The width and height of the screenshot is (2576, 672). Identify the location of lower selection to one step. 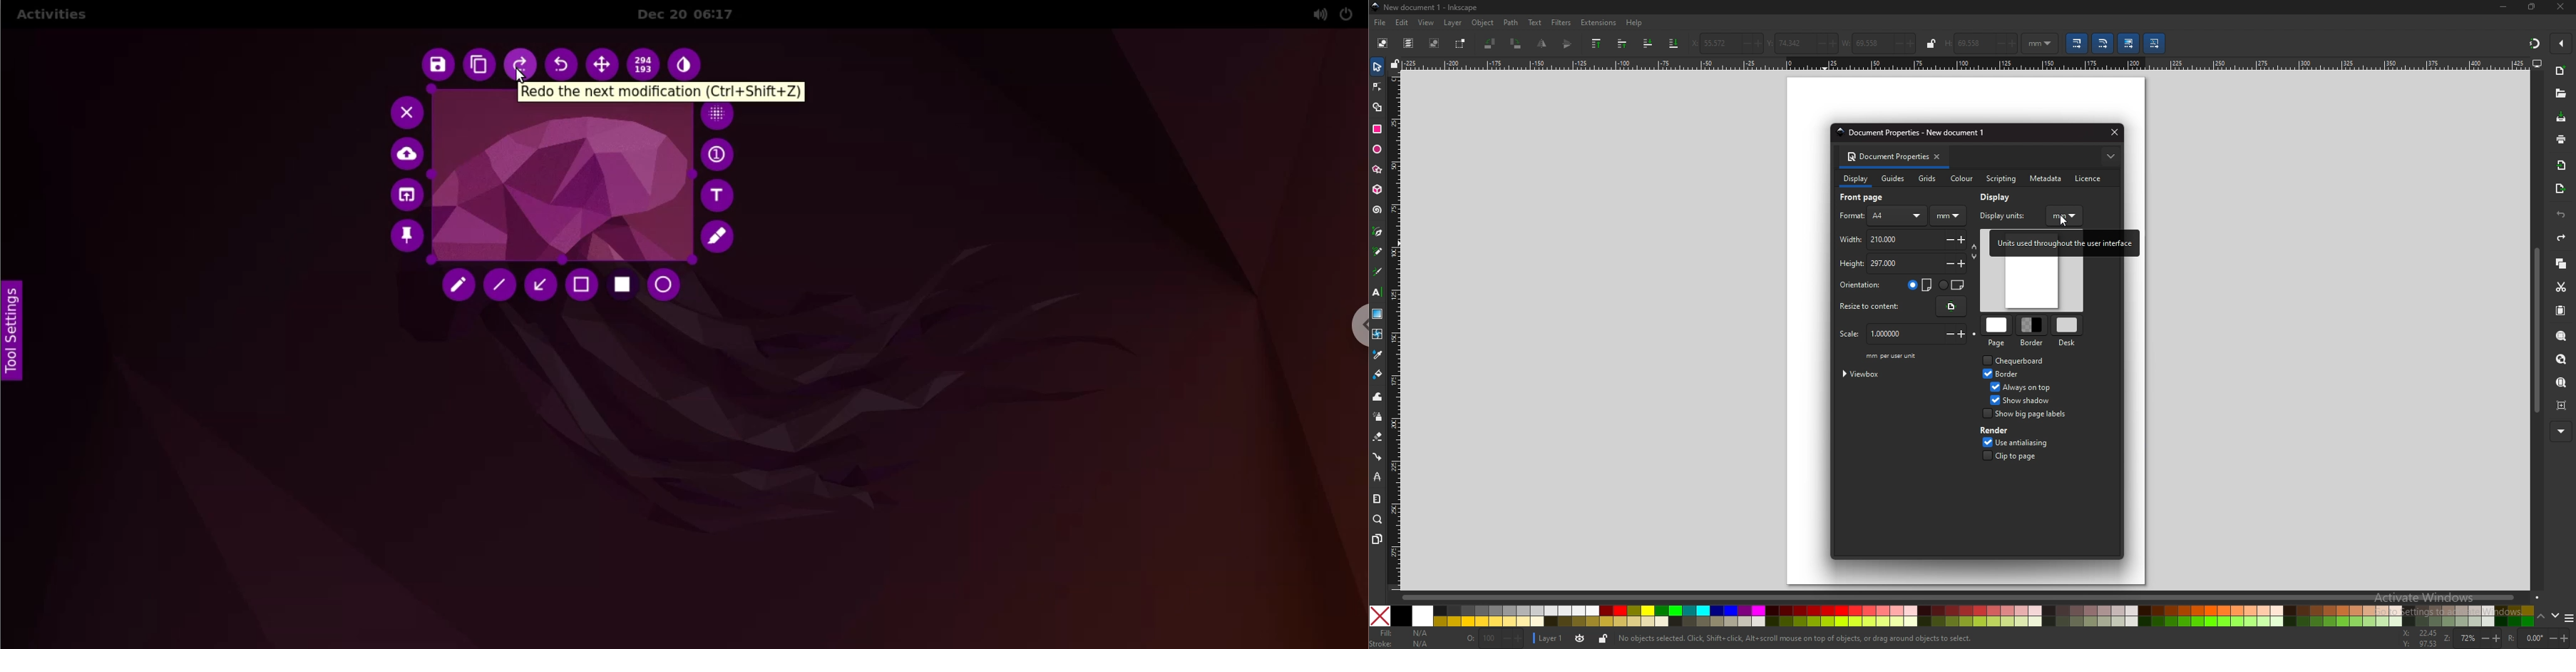
(1648, 43).